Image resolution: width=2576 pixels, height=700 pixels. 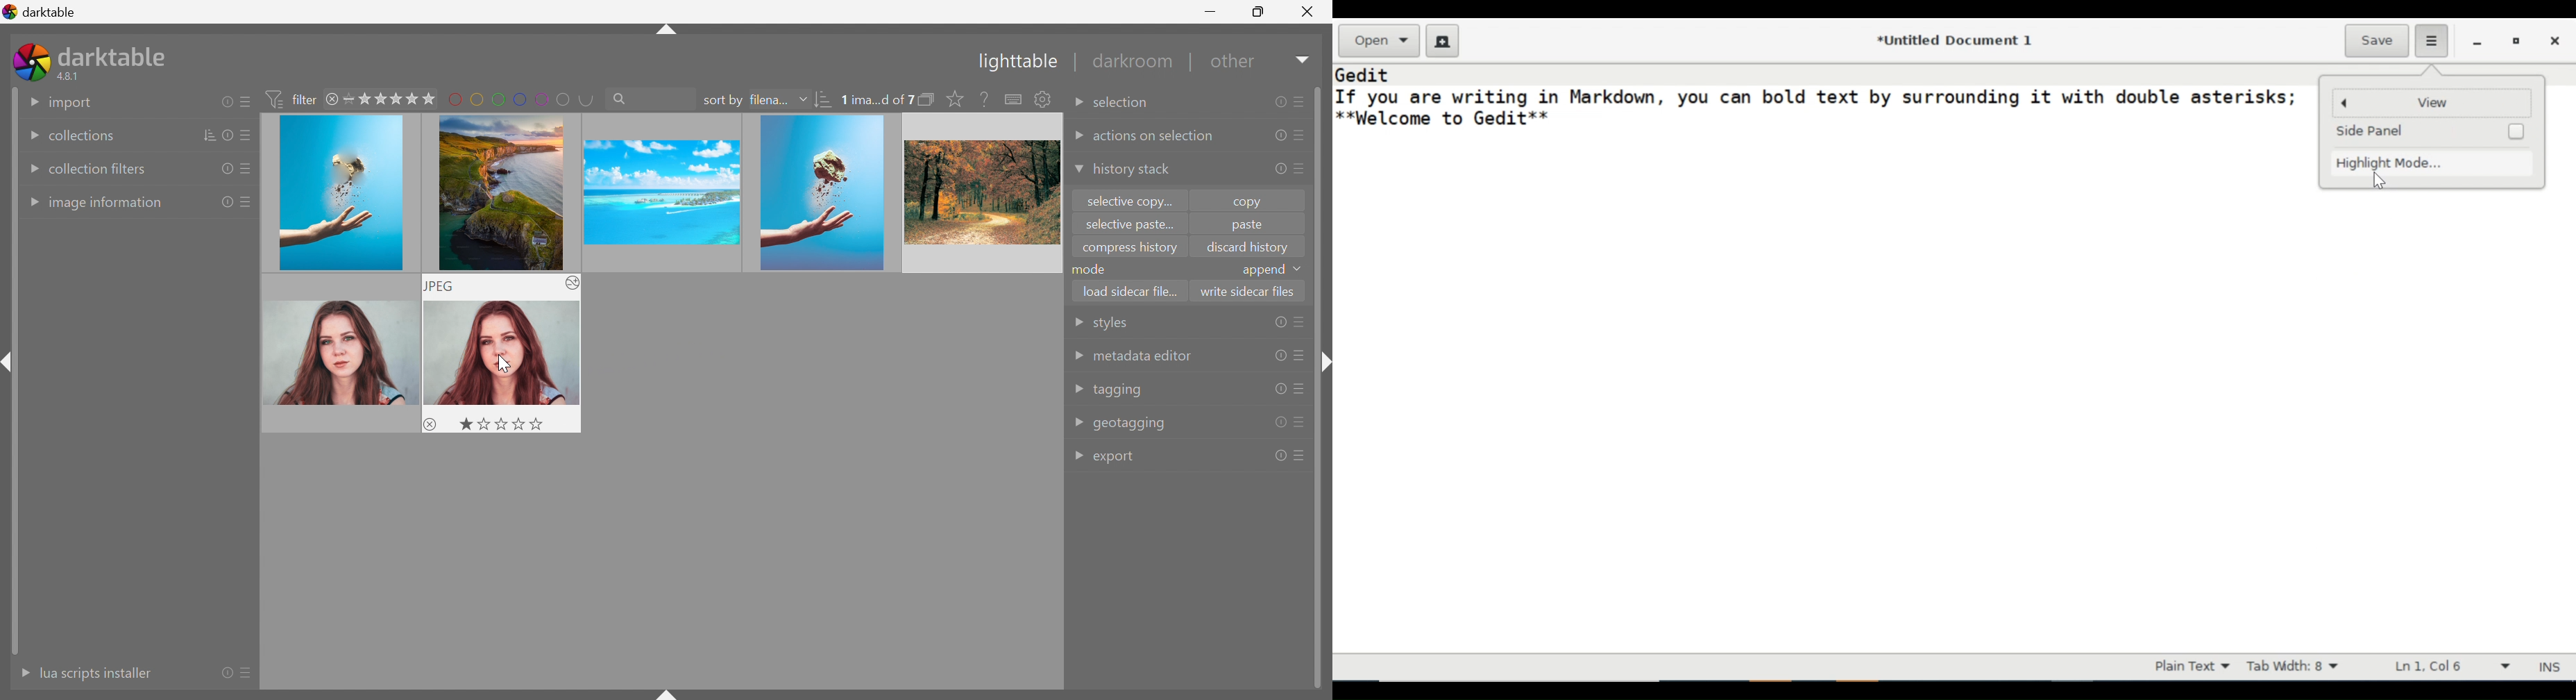 What do you see at coordinates (1076, 170) in the screenshot?
I see `Drop Down` at bounding box center [1076, 170].